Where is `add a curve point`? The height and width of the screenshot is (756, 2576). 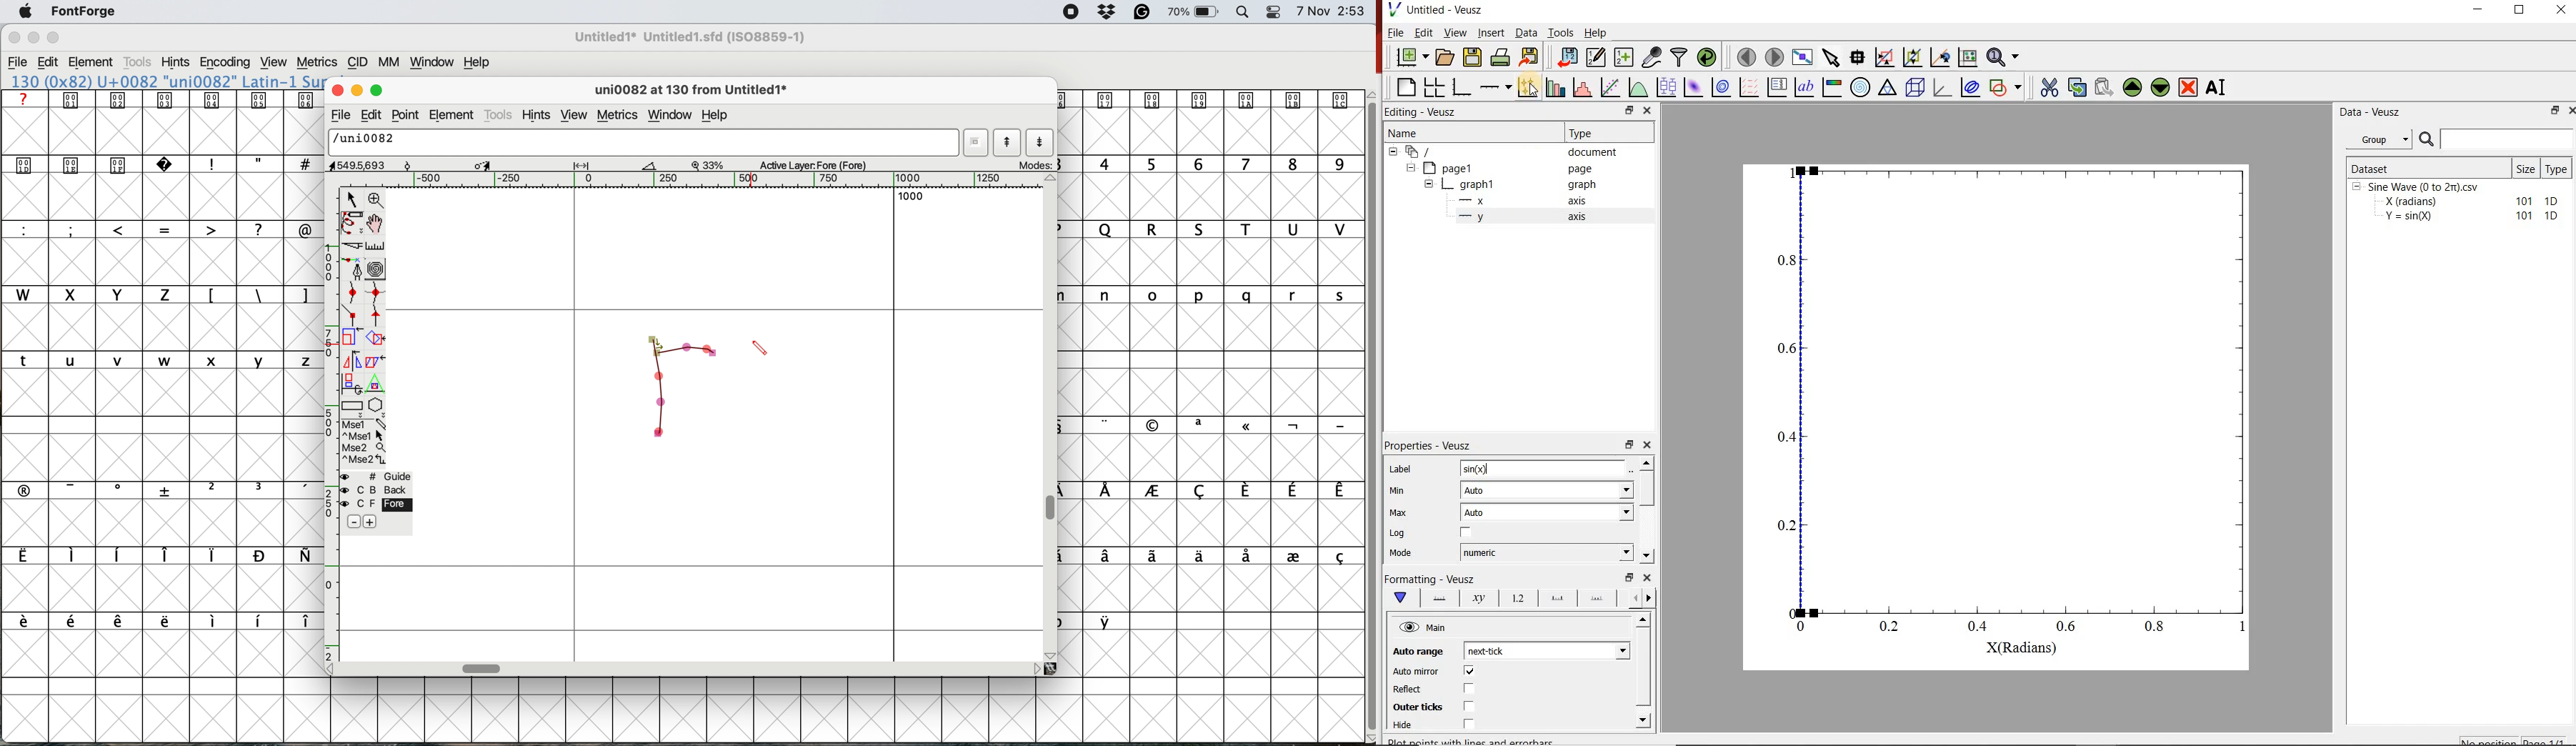 add a curve point is located at coordinates (354, 294).